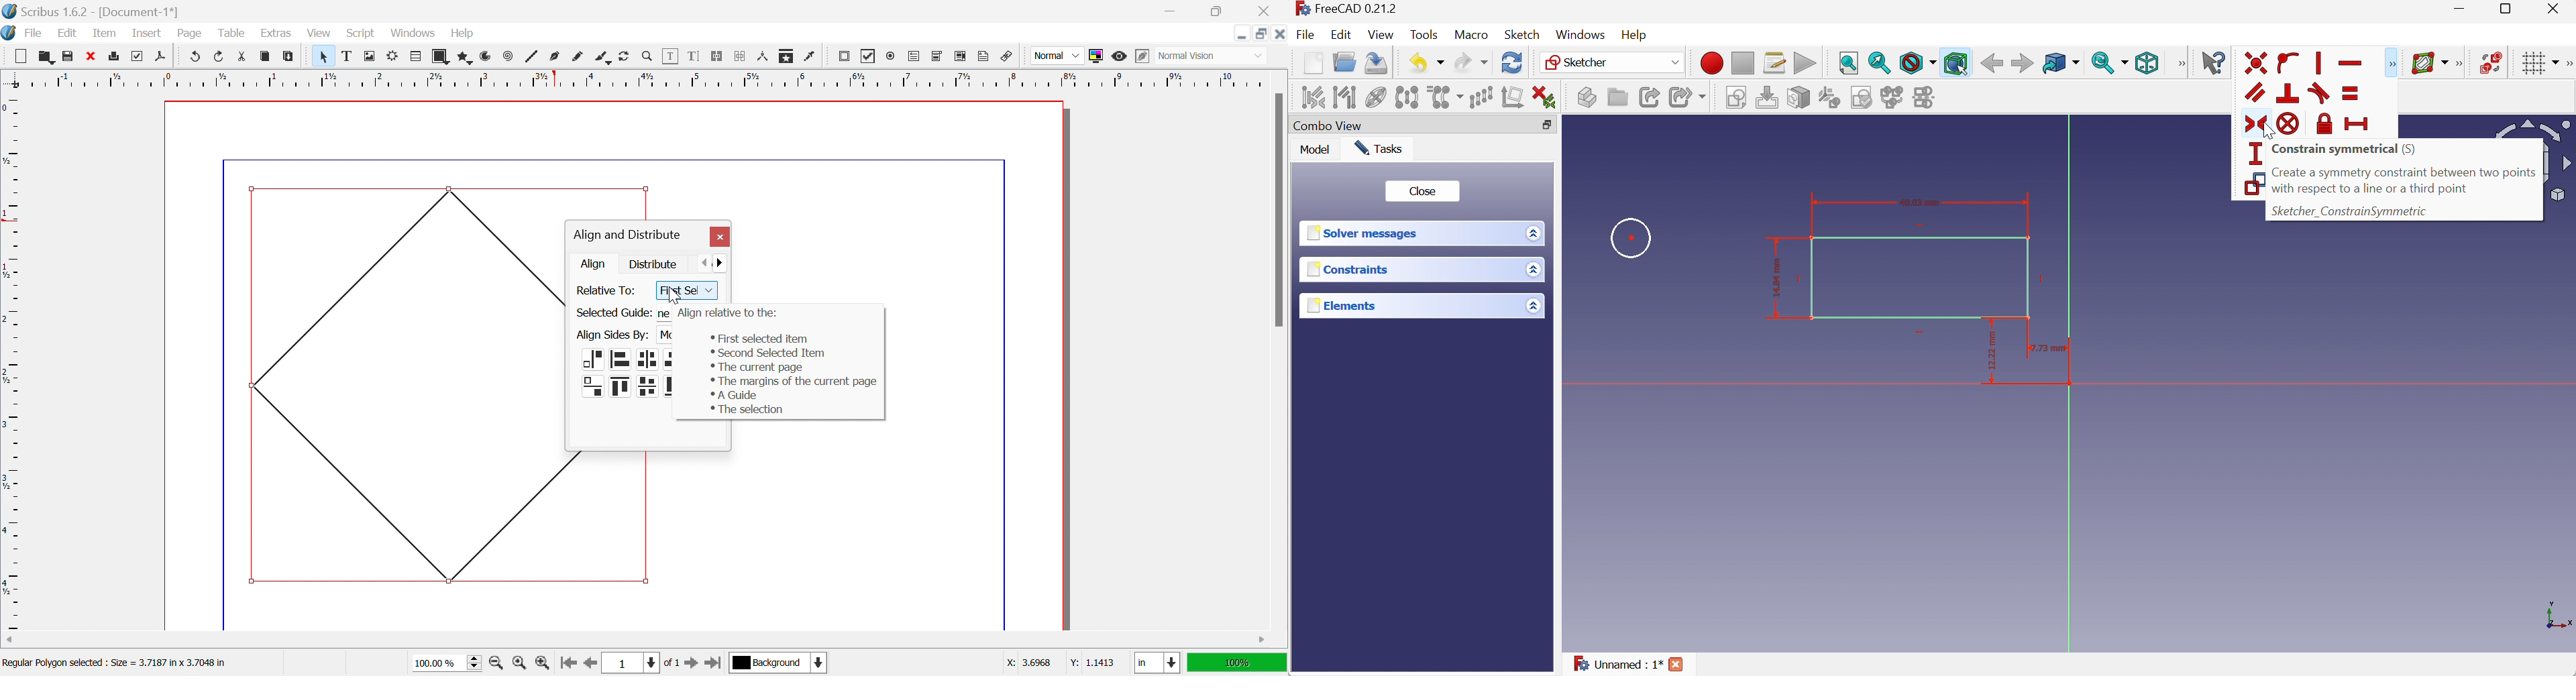 This screenshot has width=2576, height=700. I want to click on background, so click(780, 662).